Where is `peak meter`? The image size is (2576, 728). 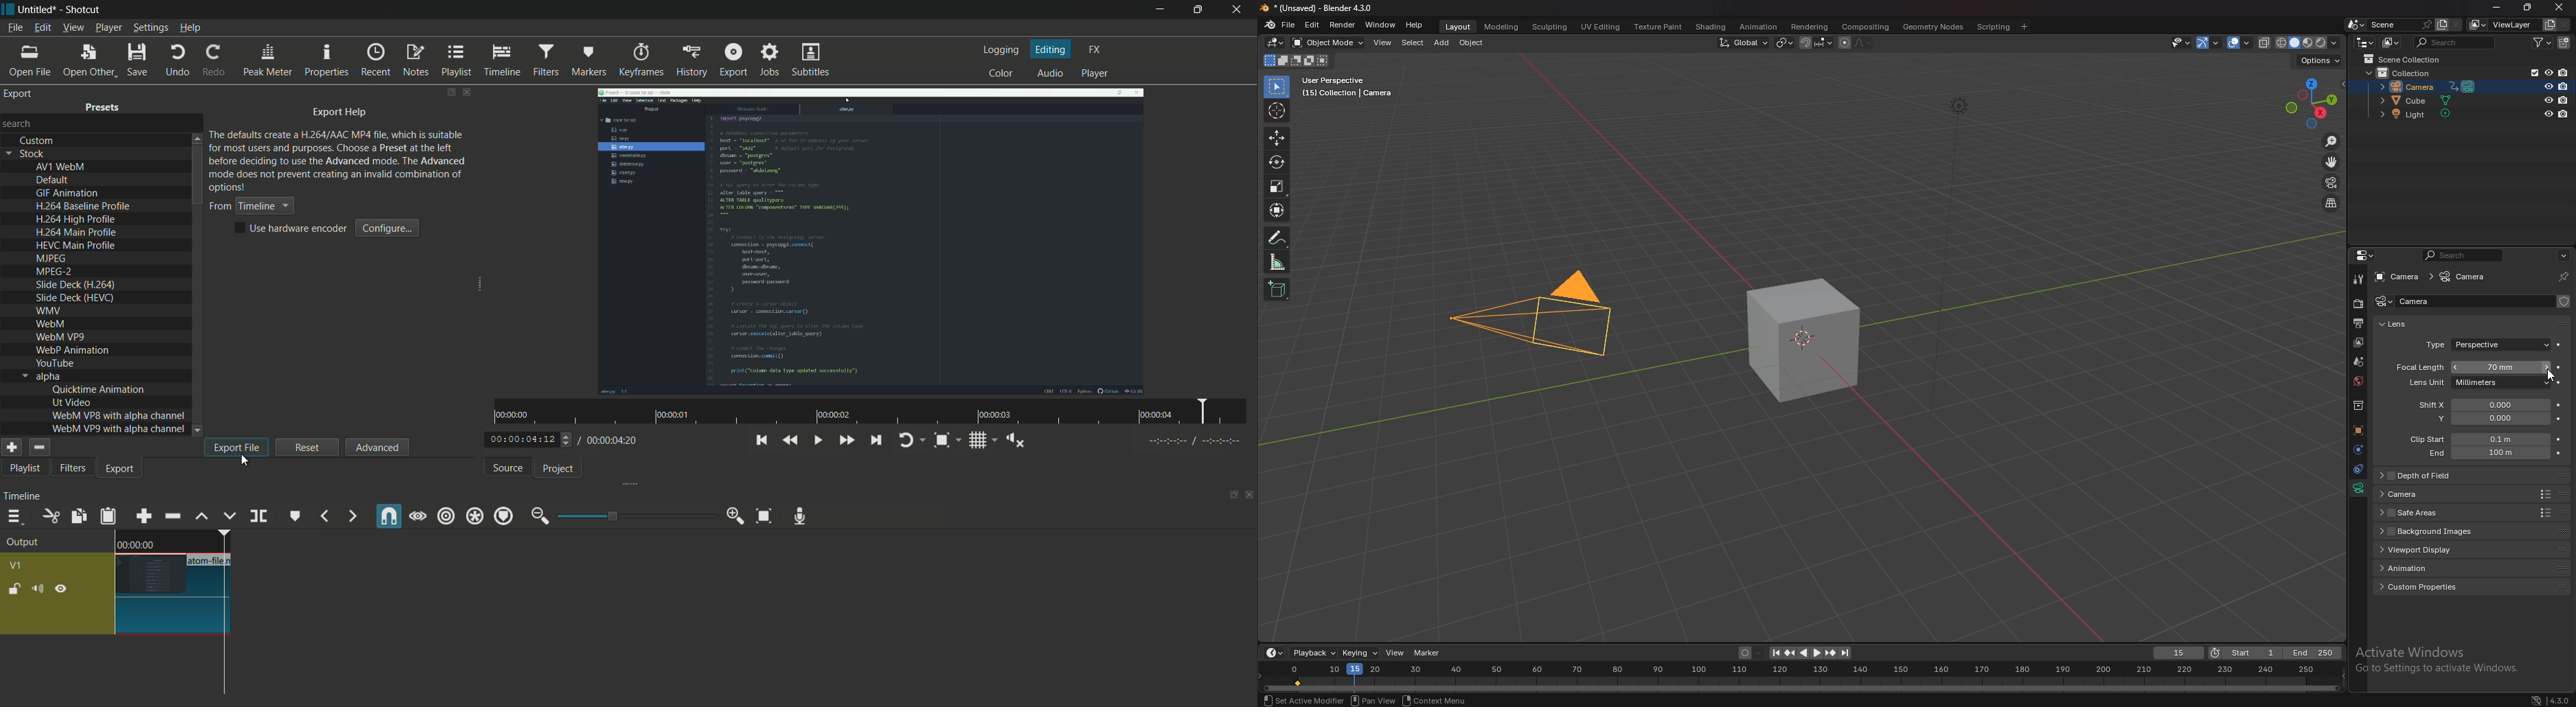 peak meter is located at coordinates (268, 62).